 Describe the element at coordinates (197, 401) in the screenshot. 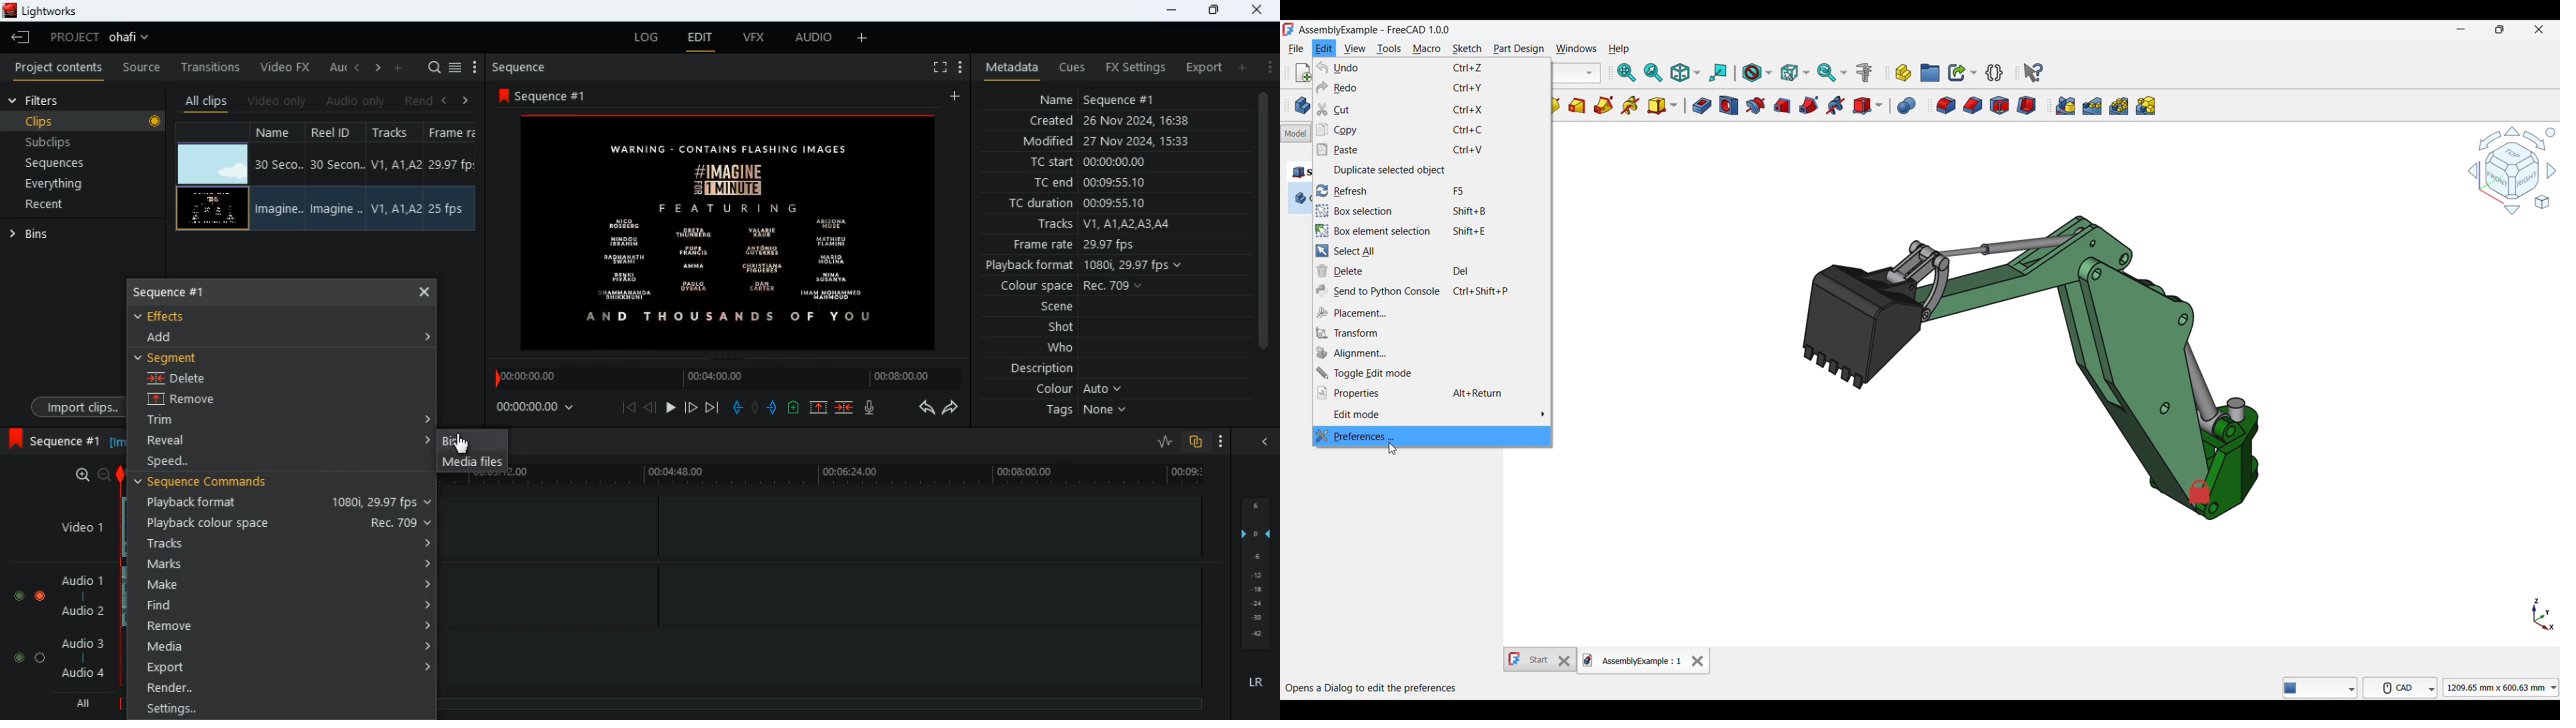

I see `remove` at that location.